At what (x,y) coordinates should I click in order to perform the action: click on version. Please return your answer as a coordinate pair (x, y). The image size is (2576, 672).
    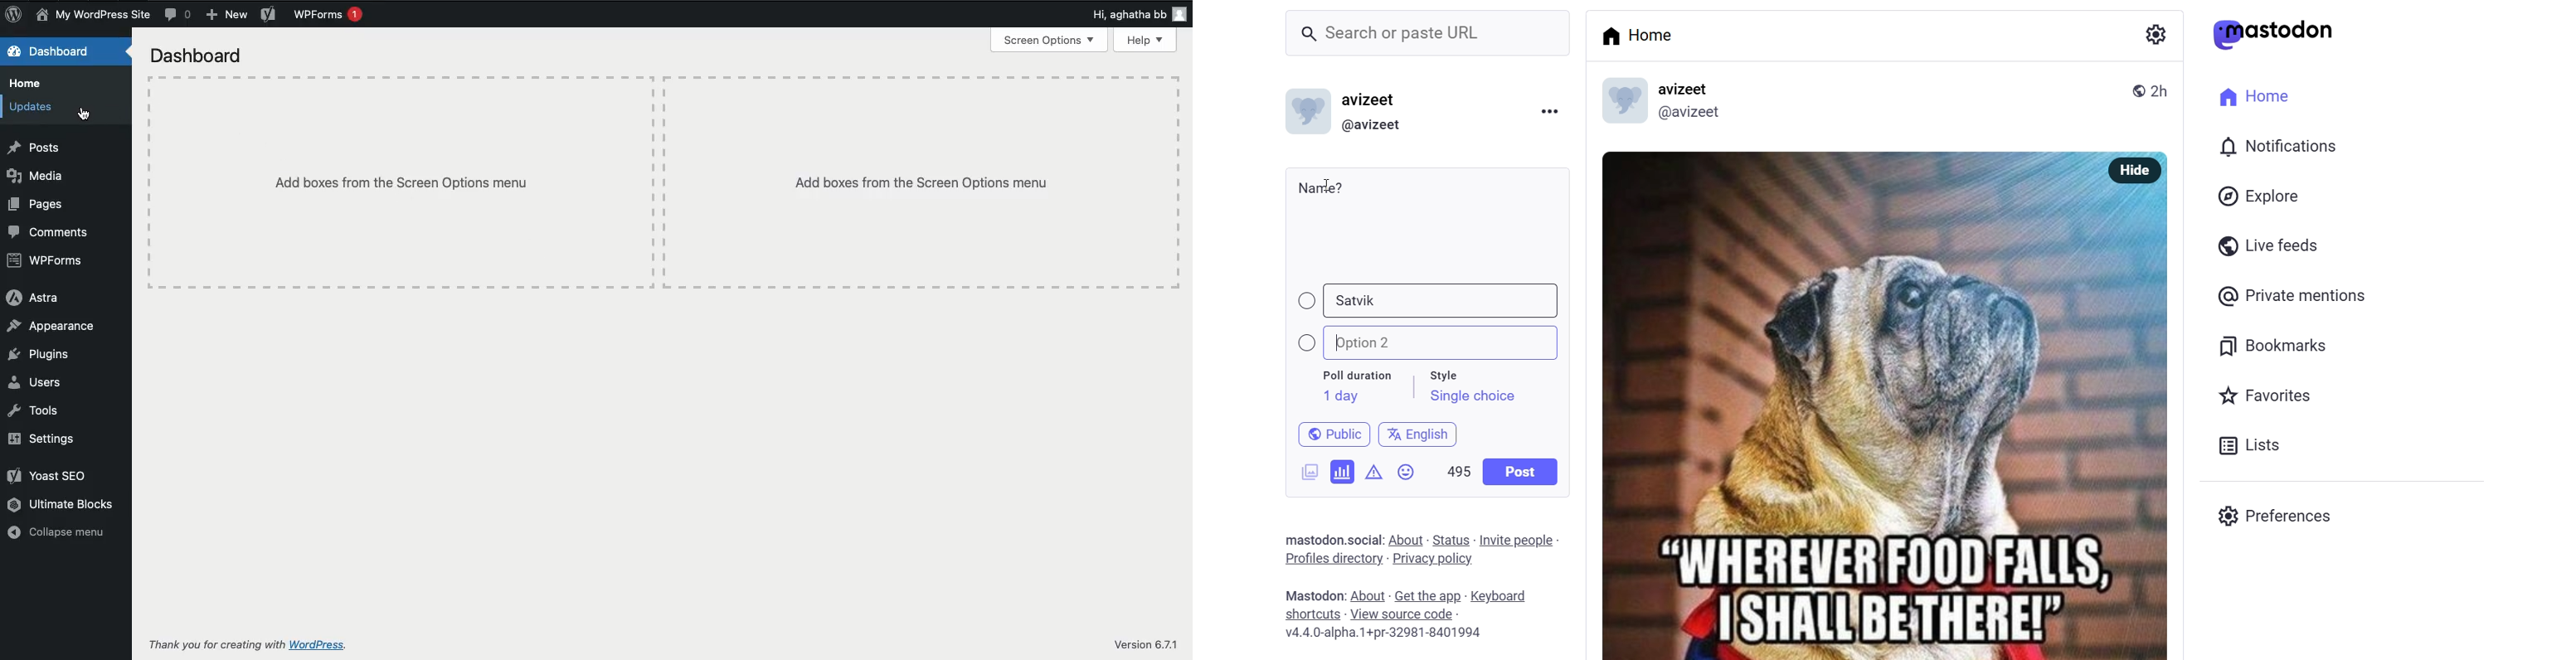
    Looking at the image, I should click on (1385, 635).